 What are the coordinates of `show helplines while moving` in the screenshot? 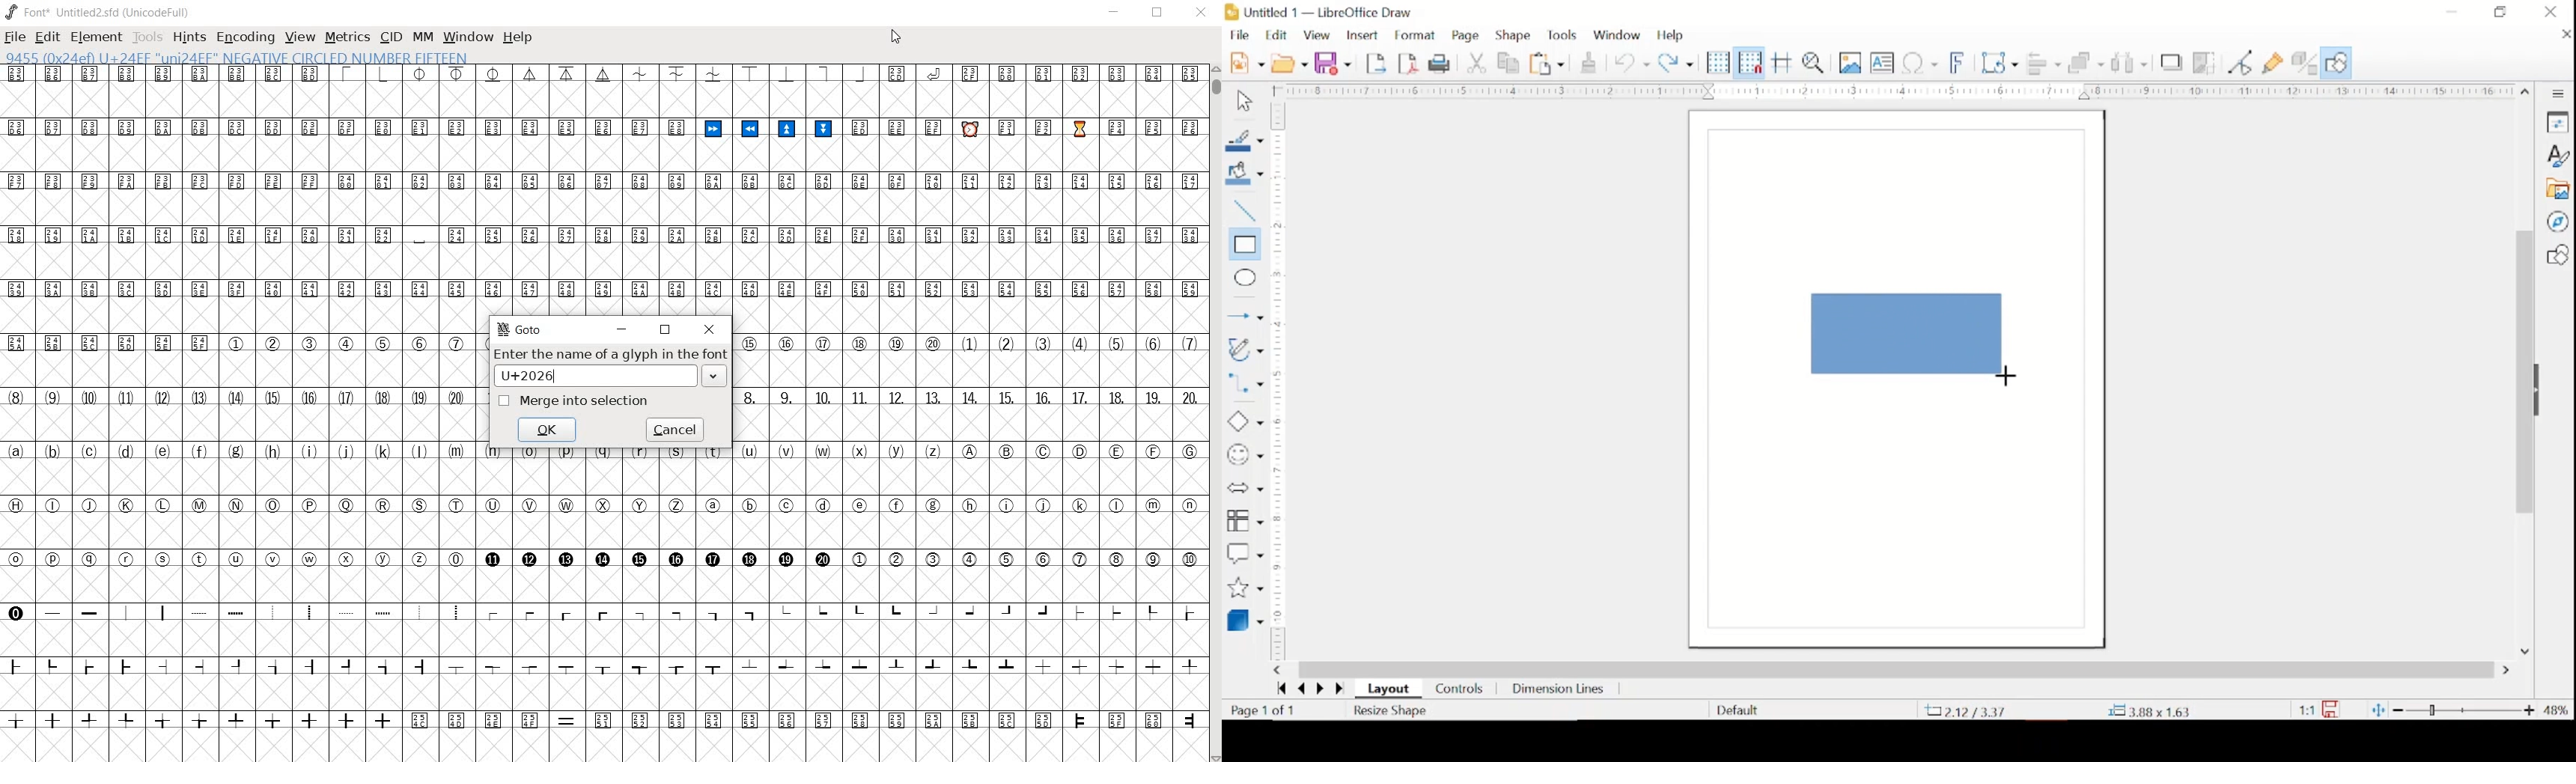 It's located at (1783, 62).